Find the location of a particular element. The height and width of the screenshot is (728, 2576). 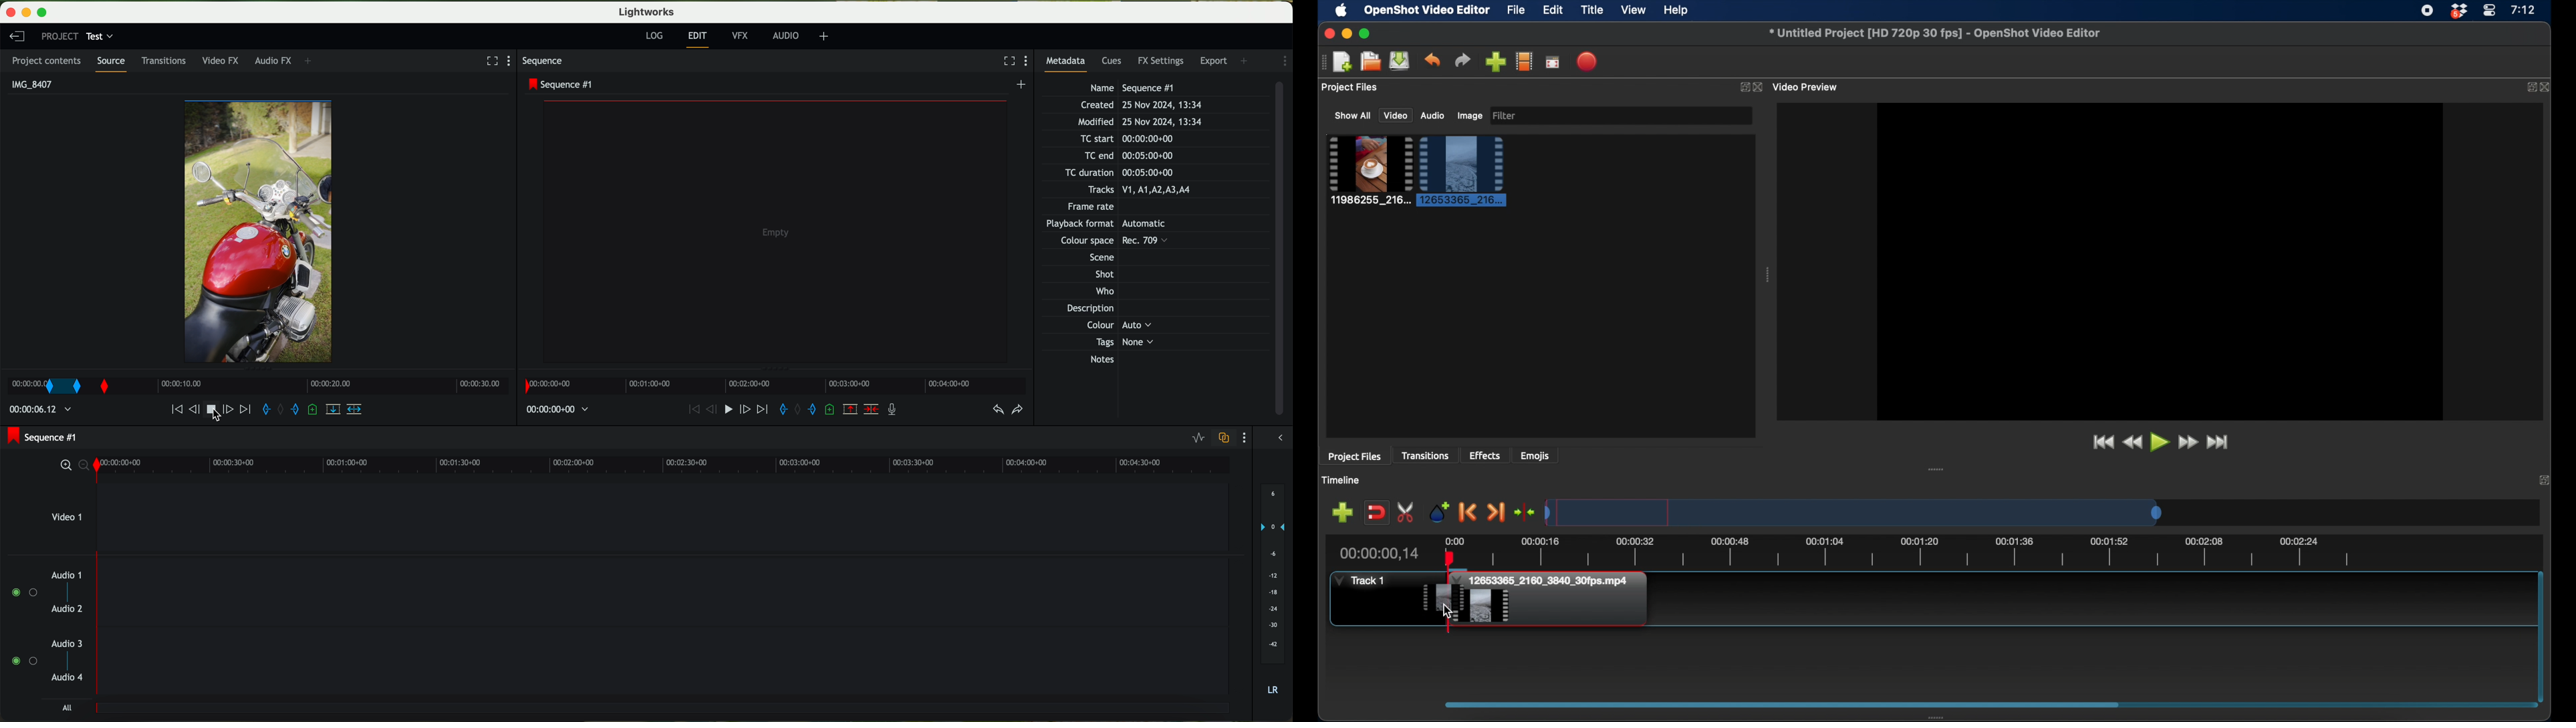

time is located at coordinates (559, 409).